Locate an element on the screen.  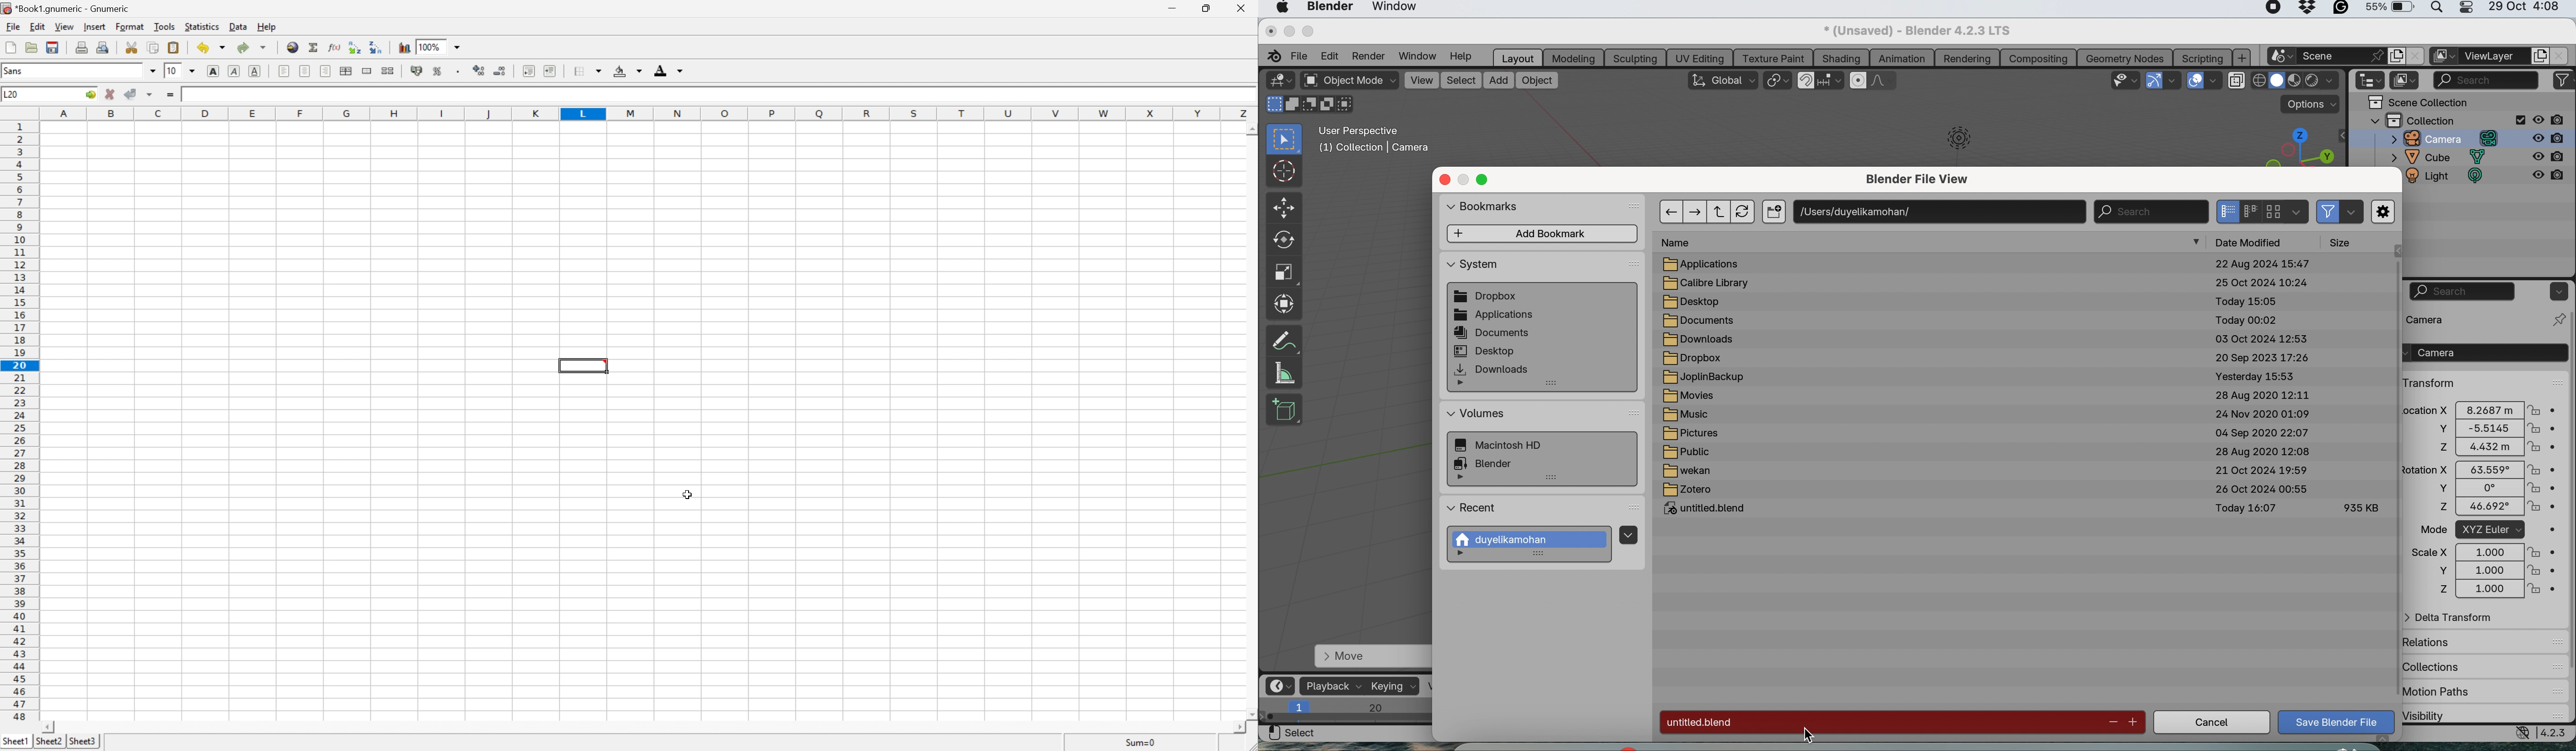
Sum in current cell is located at coordinates (315, 47).